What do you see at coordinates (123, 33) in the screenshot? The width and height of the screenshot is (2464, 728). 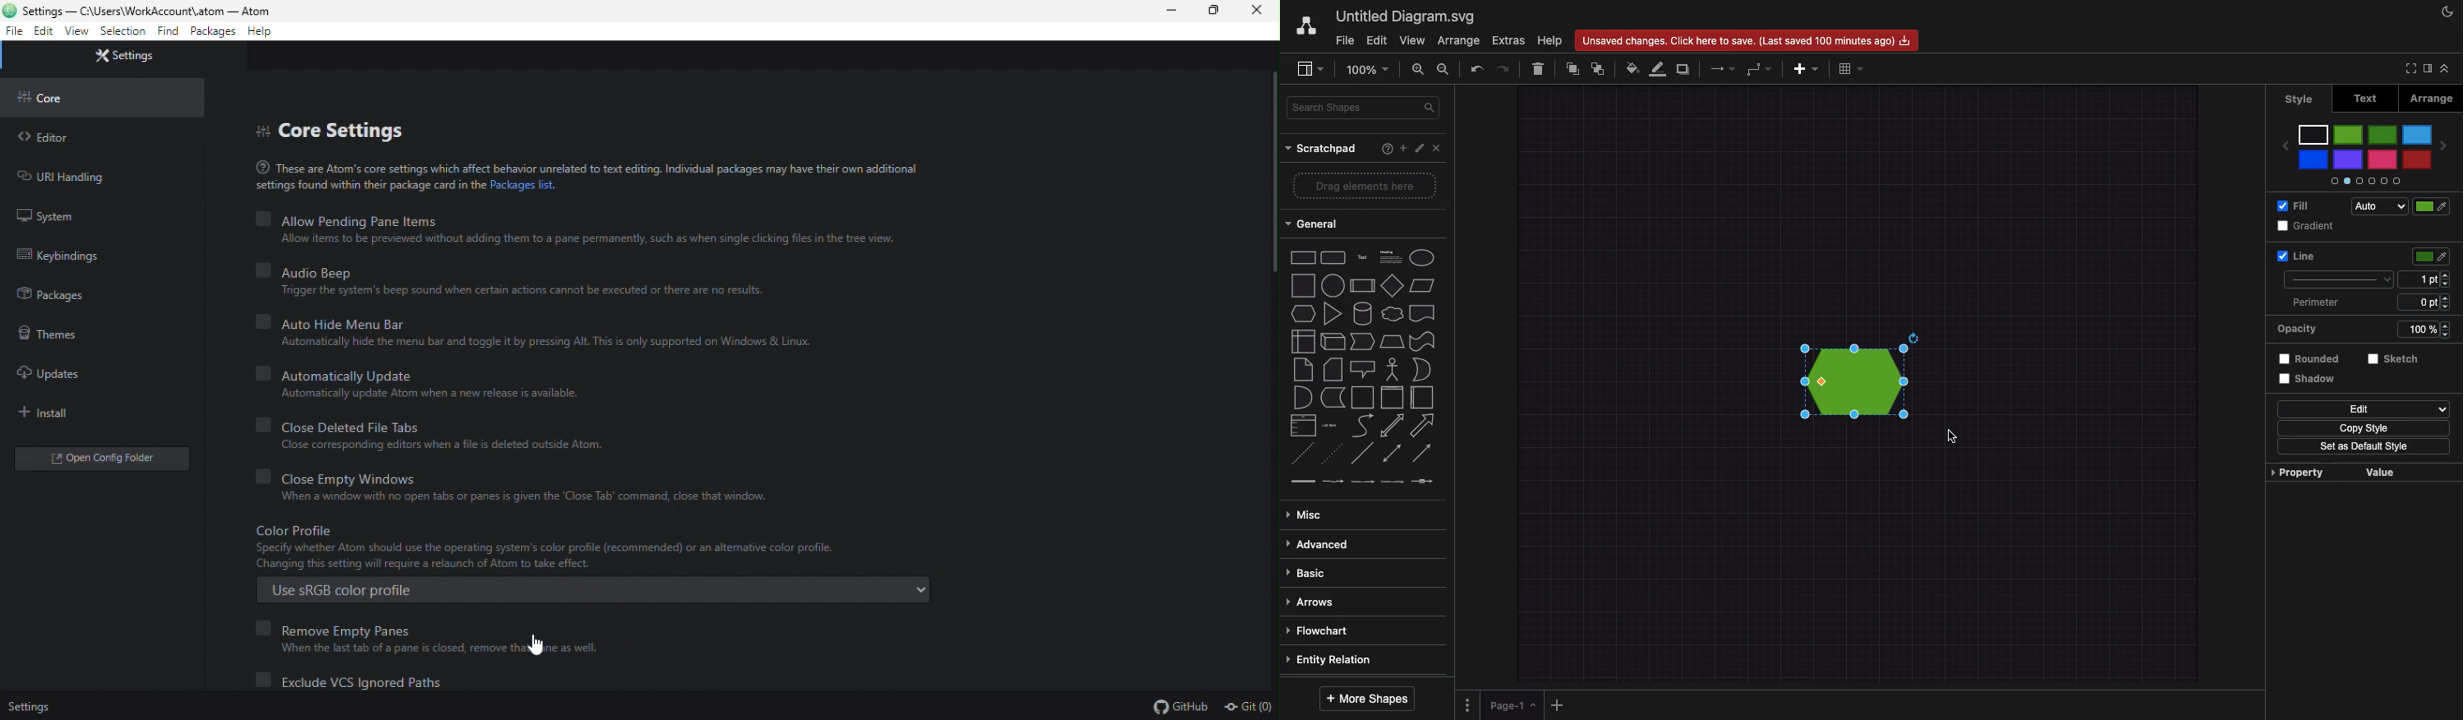 I see `selection` at bounding box center [123, 33].